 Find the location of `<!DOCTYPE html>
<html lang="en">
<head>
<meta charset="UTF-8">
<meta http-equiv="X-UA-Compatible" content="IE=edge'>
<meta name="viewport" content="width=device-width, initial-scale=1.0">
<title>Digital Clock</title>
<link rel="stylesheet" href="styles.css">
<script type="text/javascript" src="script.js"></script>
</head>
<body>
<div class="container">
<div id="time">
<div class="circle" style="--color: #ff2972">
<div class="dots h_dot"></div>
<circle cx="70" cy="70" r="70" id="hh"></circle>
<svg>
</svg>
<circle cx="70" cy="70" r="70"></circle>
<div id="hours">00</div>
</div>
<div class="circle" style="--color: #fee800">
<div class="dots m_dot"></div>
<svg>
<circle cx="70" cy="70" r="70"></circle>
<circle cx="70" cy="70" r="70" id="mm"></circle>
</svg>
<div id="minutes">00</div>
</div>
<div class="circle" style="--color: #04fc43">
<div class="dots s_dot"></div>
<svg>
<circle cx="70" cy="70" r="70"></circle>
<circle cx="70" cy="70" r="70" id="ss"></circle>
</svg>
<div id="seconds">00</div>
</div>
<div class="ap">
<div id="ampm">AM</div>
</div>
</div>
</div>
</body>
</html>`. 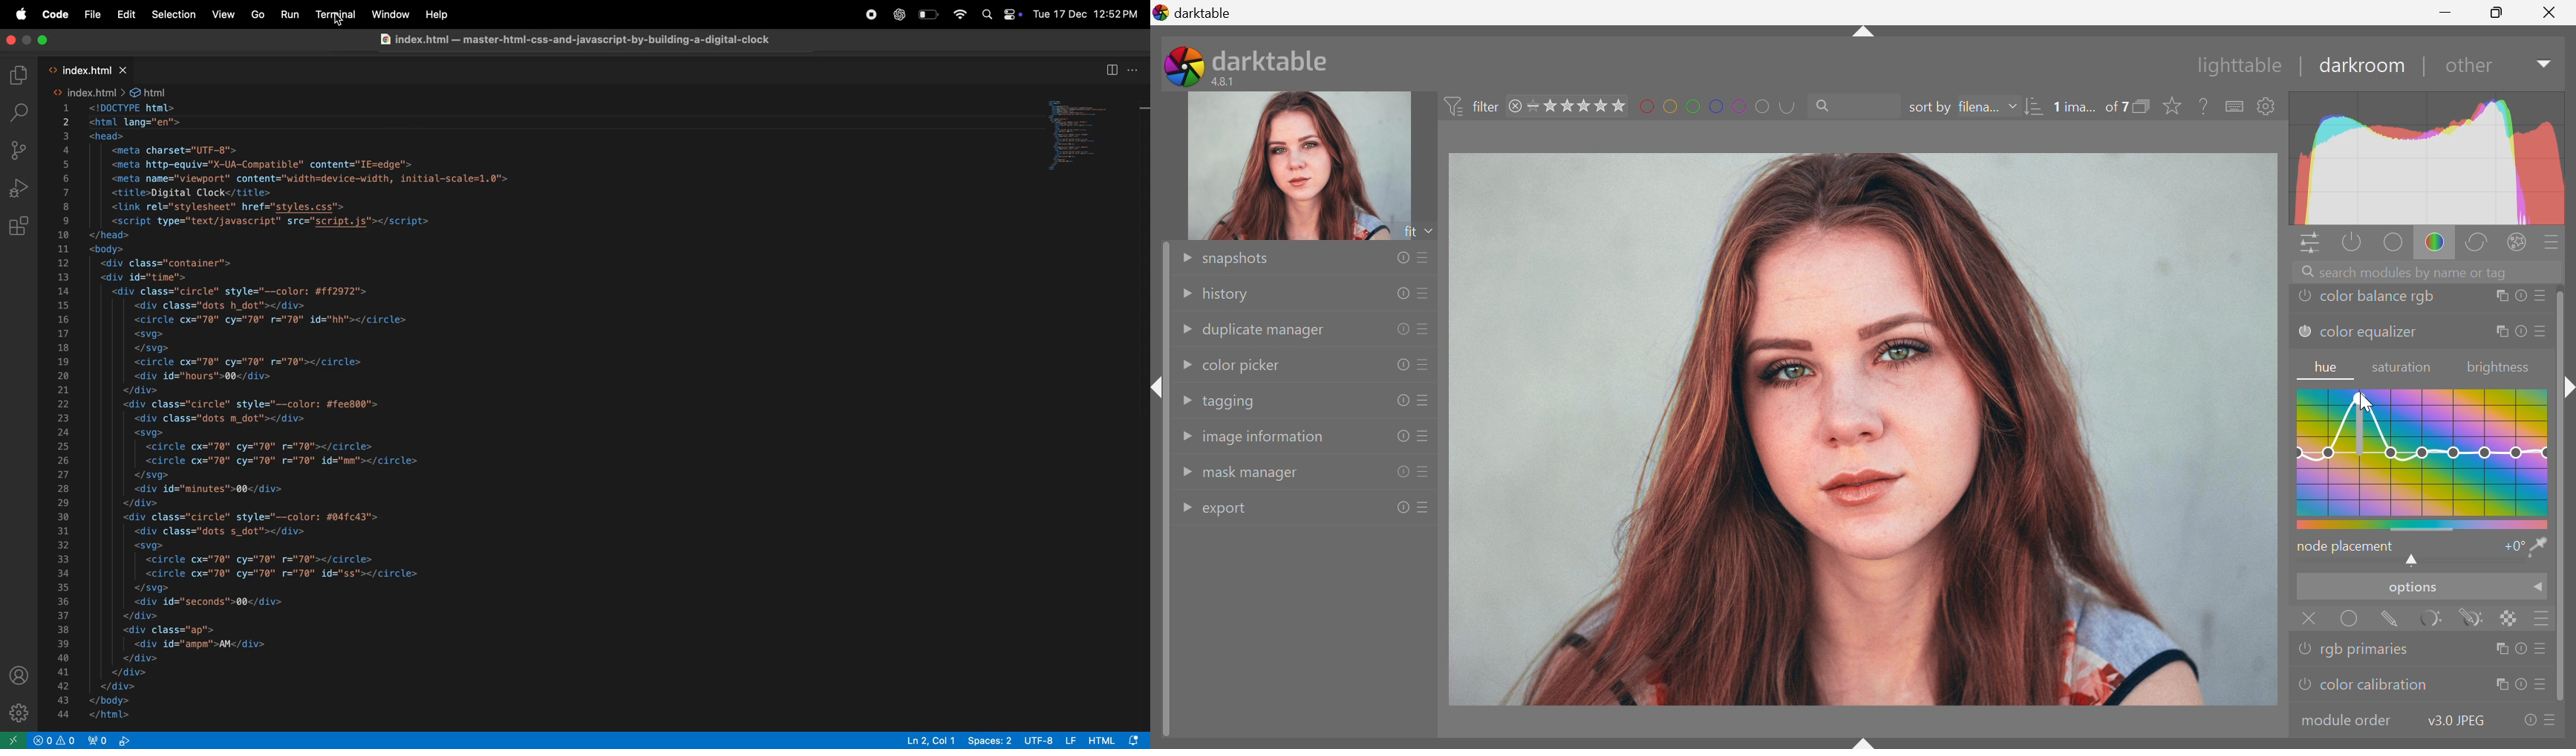

<!DOCTYPE html>
<html lang="en">
<head>
<meta charset="UTF-8">
<meta http-equiv="X-UA-Compatible" content="IE=edge'>
<meta name="viewport" content="width=device-width, initial-scale=1.0">
<title>Digital Clock</title>
<link rel="stylesheet" href="styles.css">
<script type="text/javascript" src="script.js"></script>
</head>
<body>
<div class="container">
<div id="time">
<div class="circle" style="--color: #ff2972">
<div class="dots h_dot"></div>
<circle cx="70" cy="70" r="70" id="hh"></circle>
<svg>
</svg>
<circle cx="70" cy="70" r="70"></circle>
<div id="hours">00</div>
</div>
<div class="circle" style="--color: #fee800">
<div class="dots m_dot"></div>
<svg>
<circle cx="70" cy="70" r="70"></circle>
<circle cx="70" cy="70" r="70" id="mm"></circle>
</svg>
<div id="minutes">00</div>
</div>
<div class="circle" style="--color: #04fc43">
<div class="dots s_dot"></div>
<svg>
<circle cx="70" cy="70" r="70"></circle>
<circle cx="70" cy="70" r="70" id="ss"></circle>
</svg>
<div id="seconds">00</div>
</div>
<div class="ap">
<div id="ampm">AM</div>
</div>
</div>
</div>
</body>
</html> is located at coordinates (298, 411).